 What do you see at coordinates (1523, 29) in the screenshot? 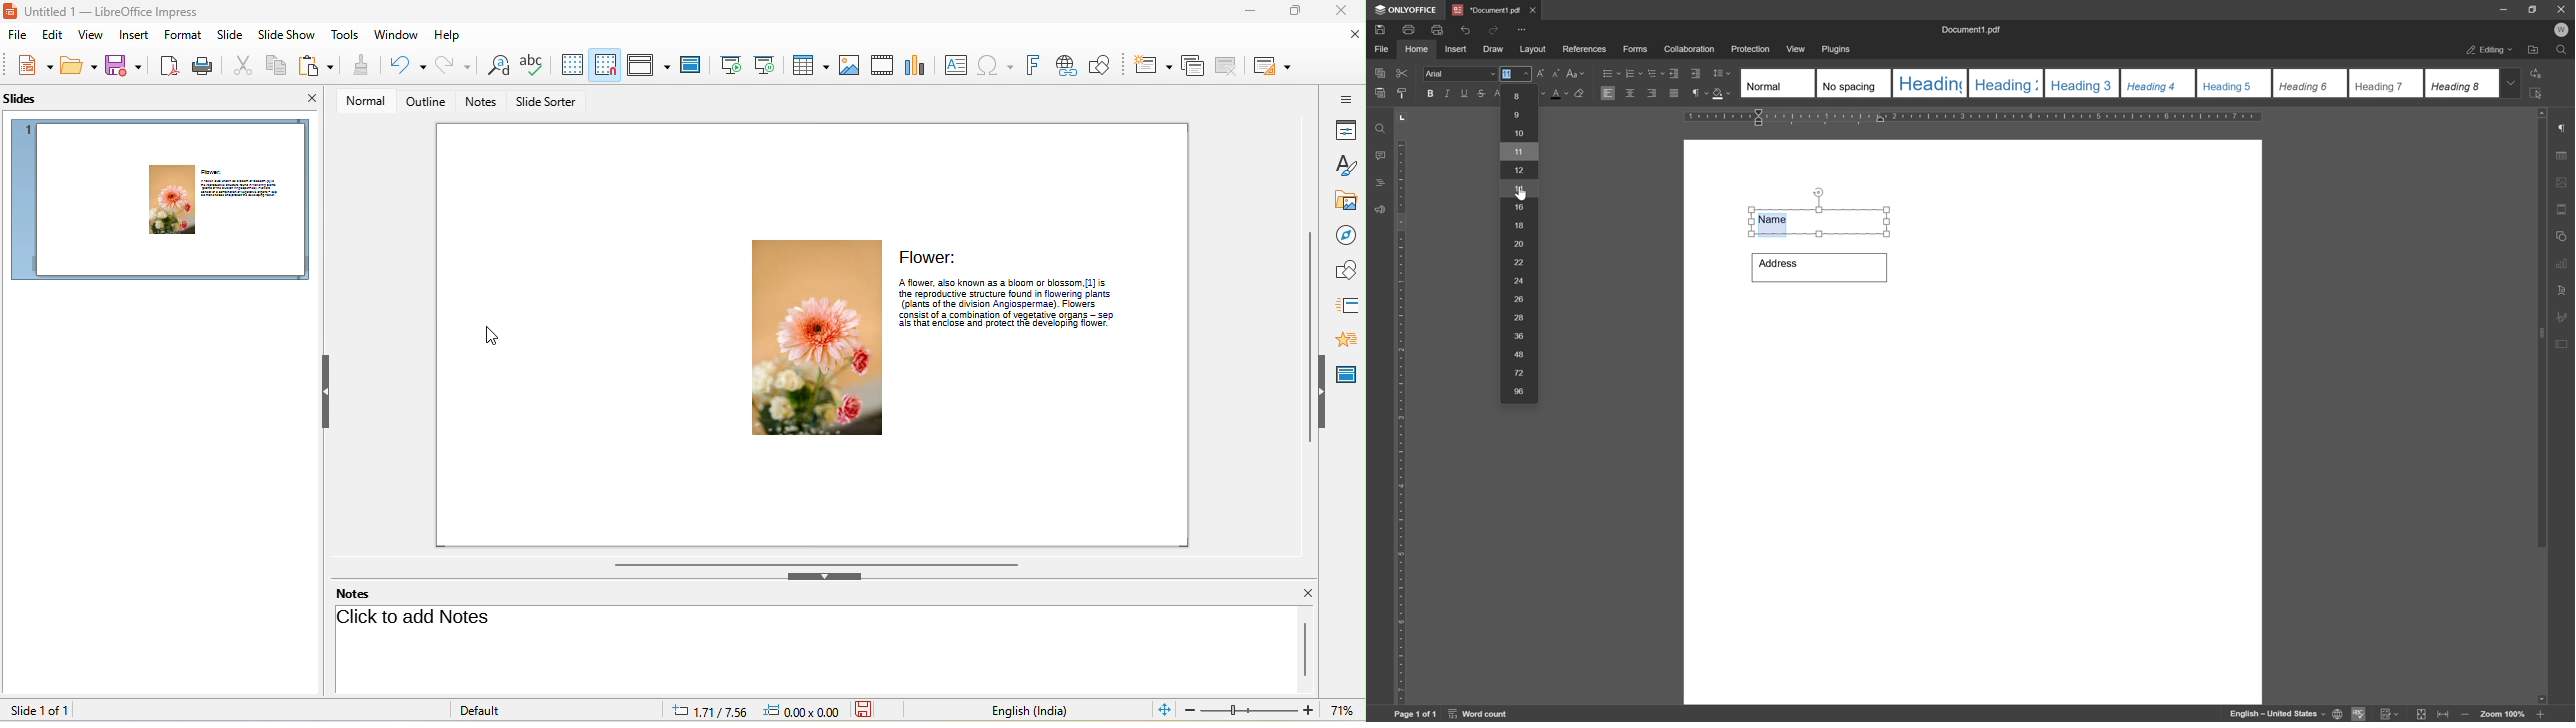
I see `customize quick access toolbar` at bounding box center [1523, 29].